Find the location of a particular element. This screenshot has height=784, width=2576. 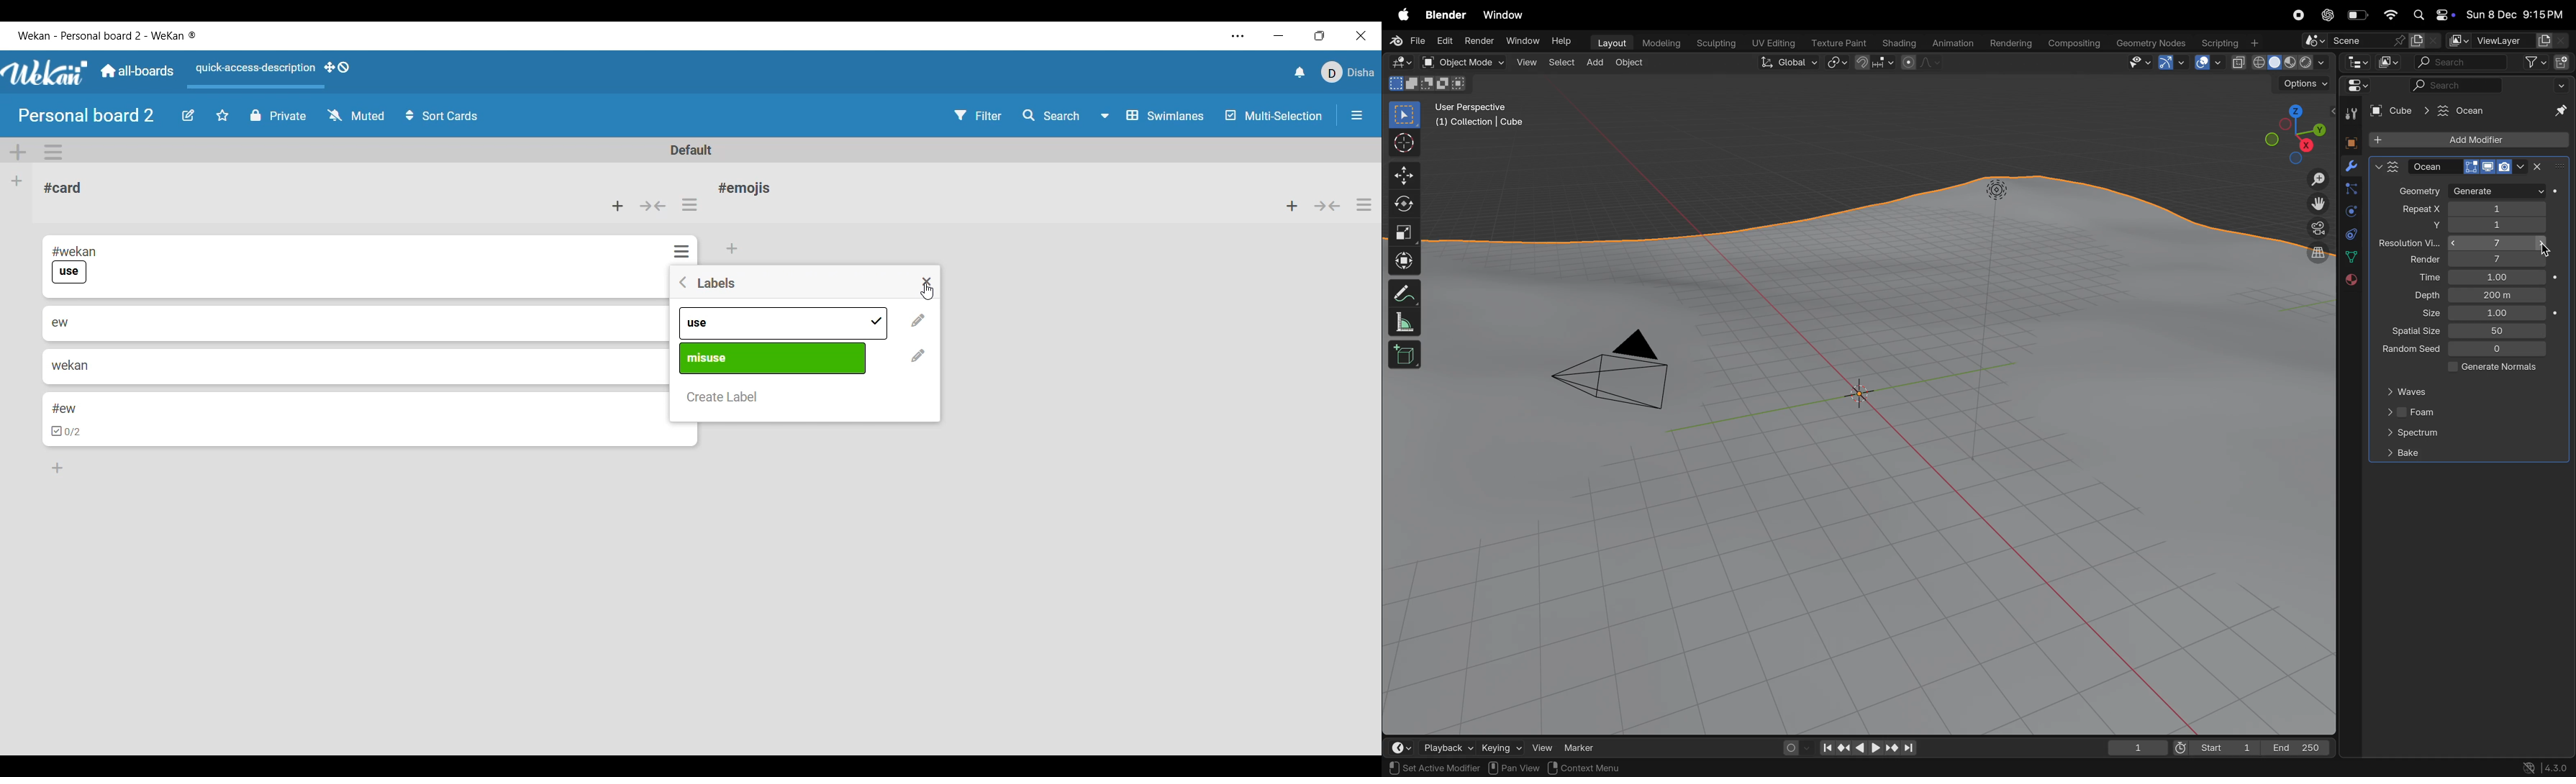

1 is located at coordinates (2498, 314).